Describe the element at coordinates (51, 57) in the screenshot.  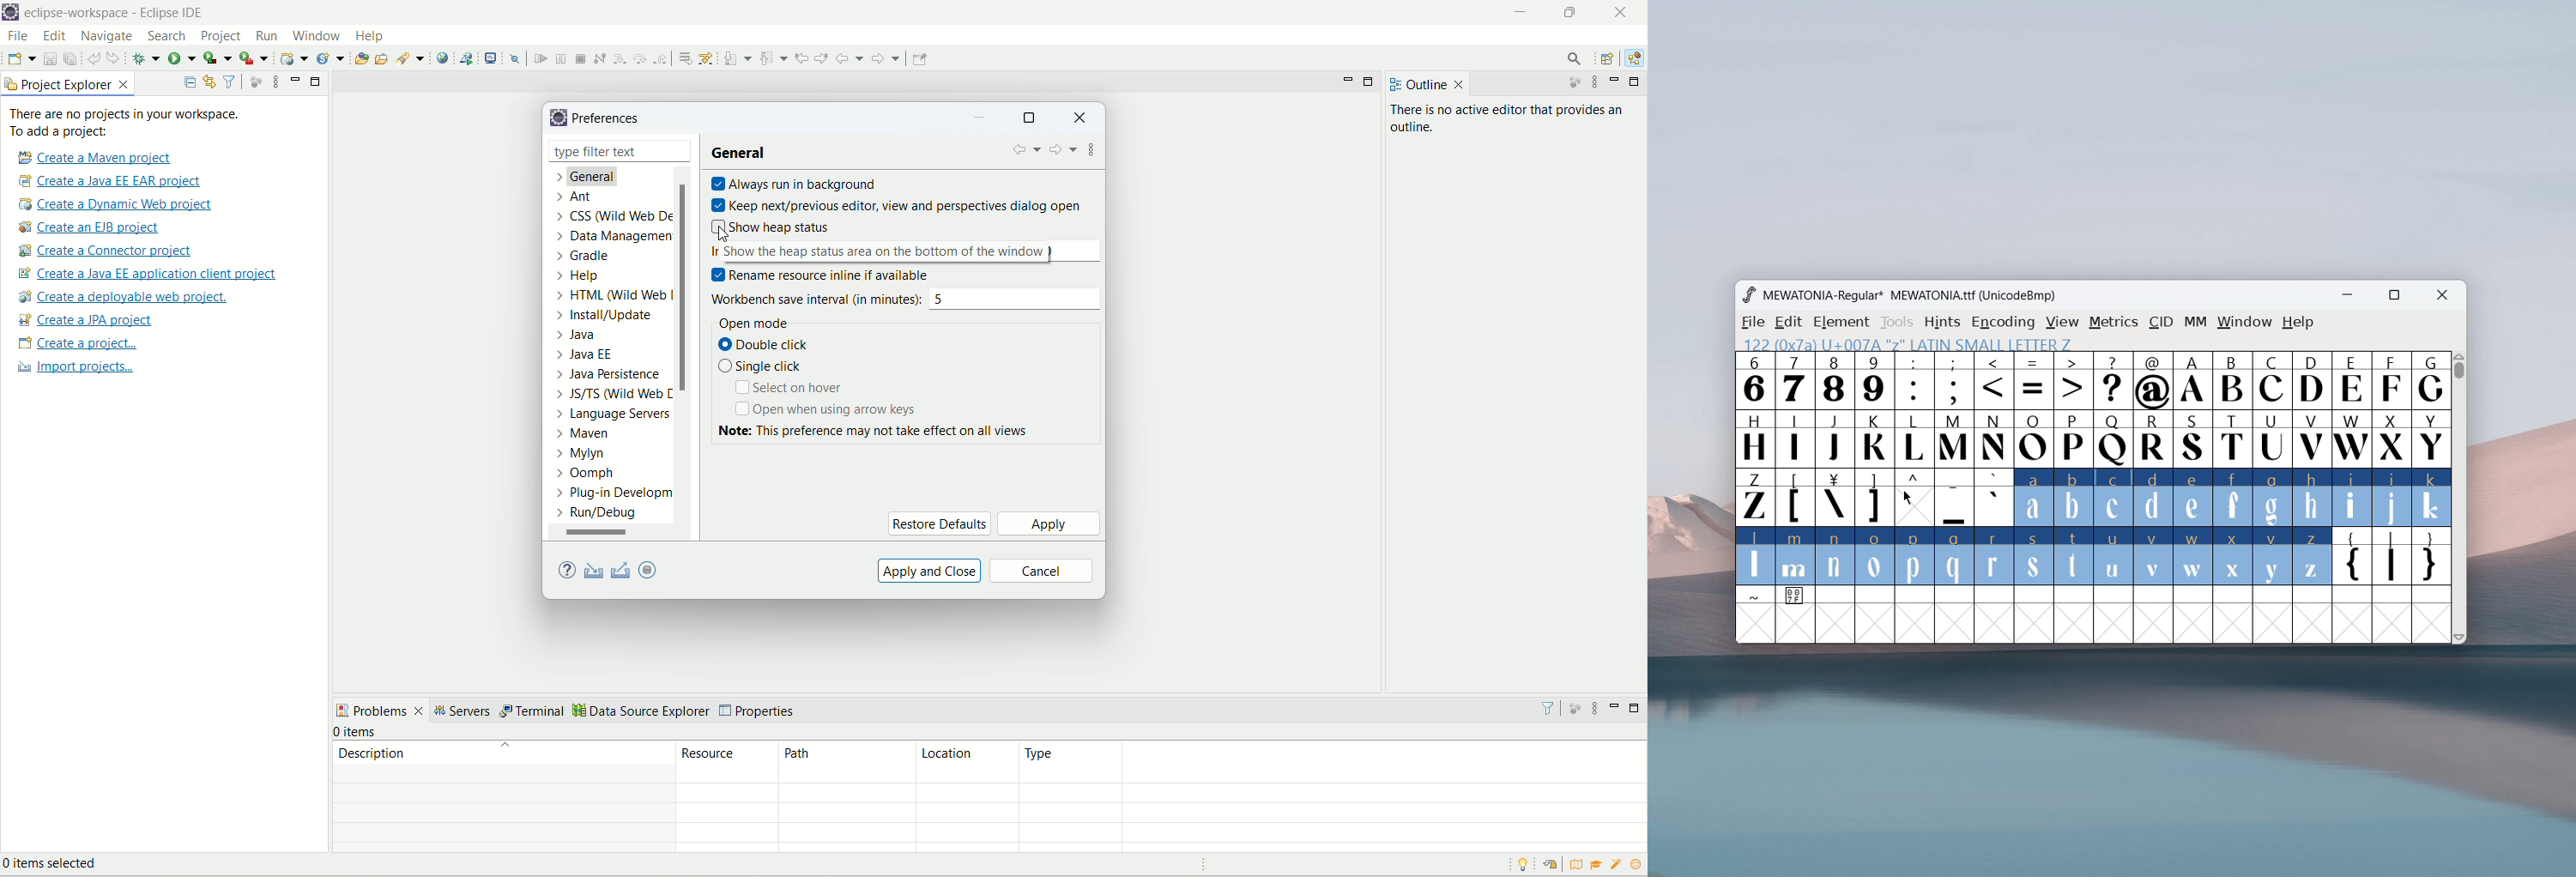
I see `save` at that location.